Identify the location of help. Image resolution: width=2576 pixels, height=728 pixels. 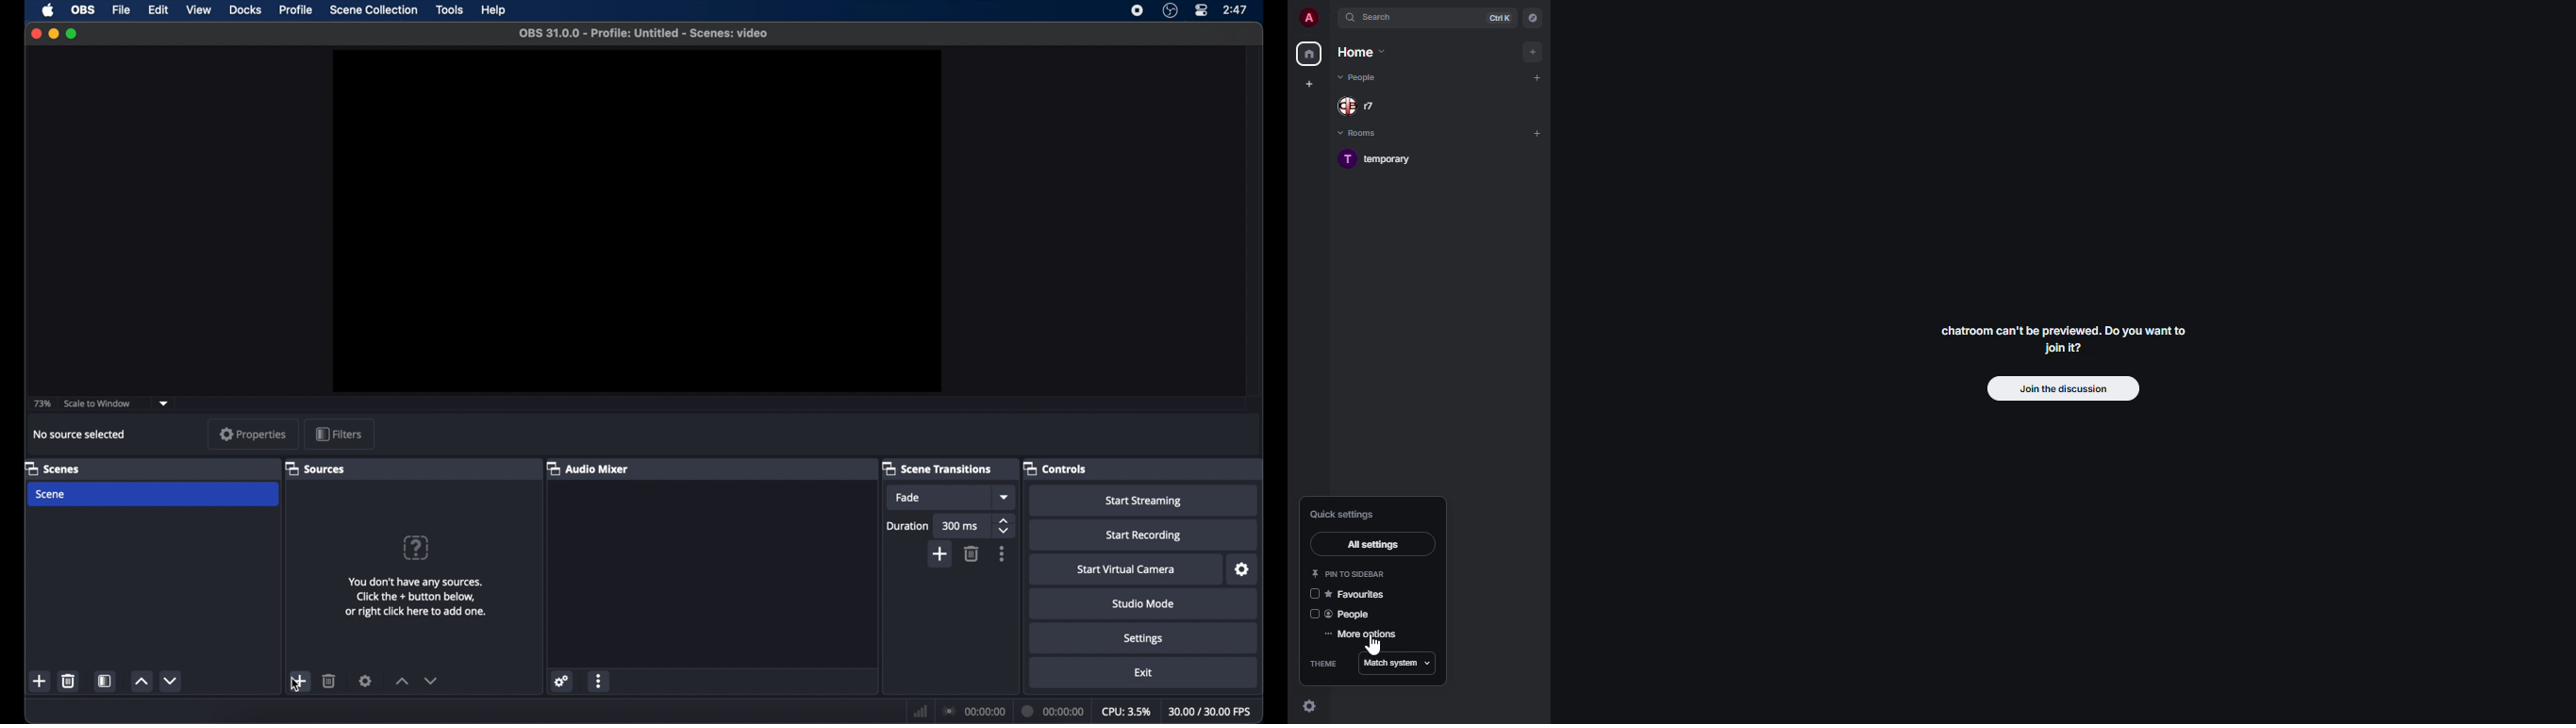
(494, 11).